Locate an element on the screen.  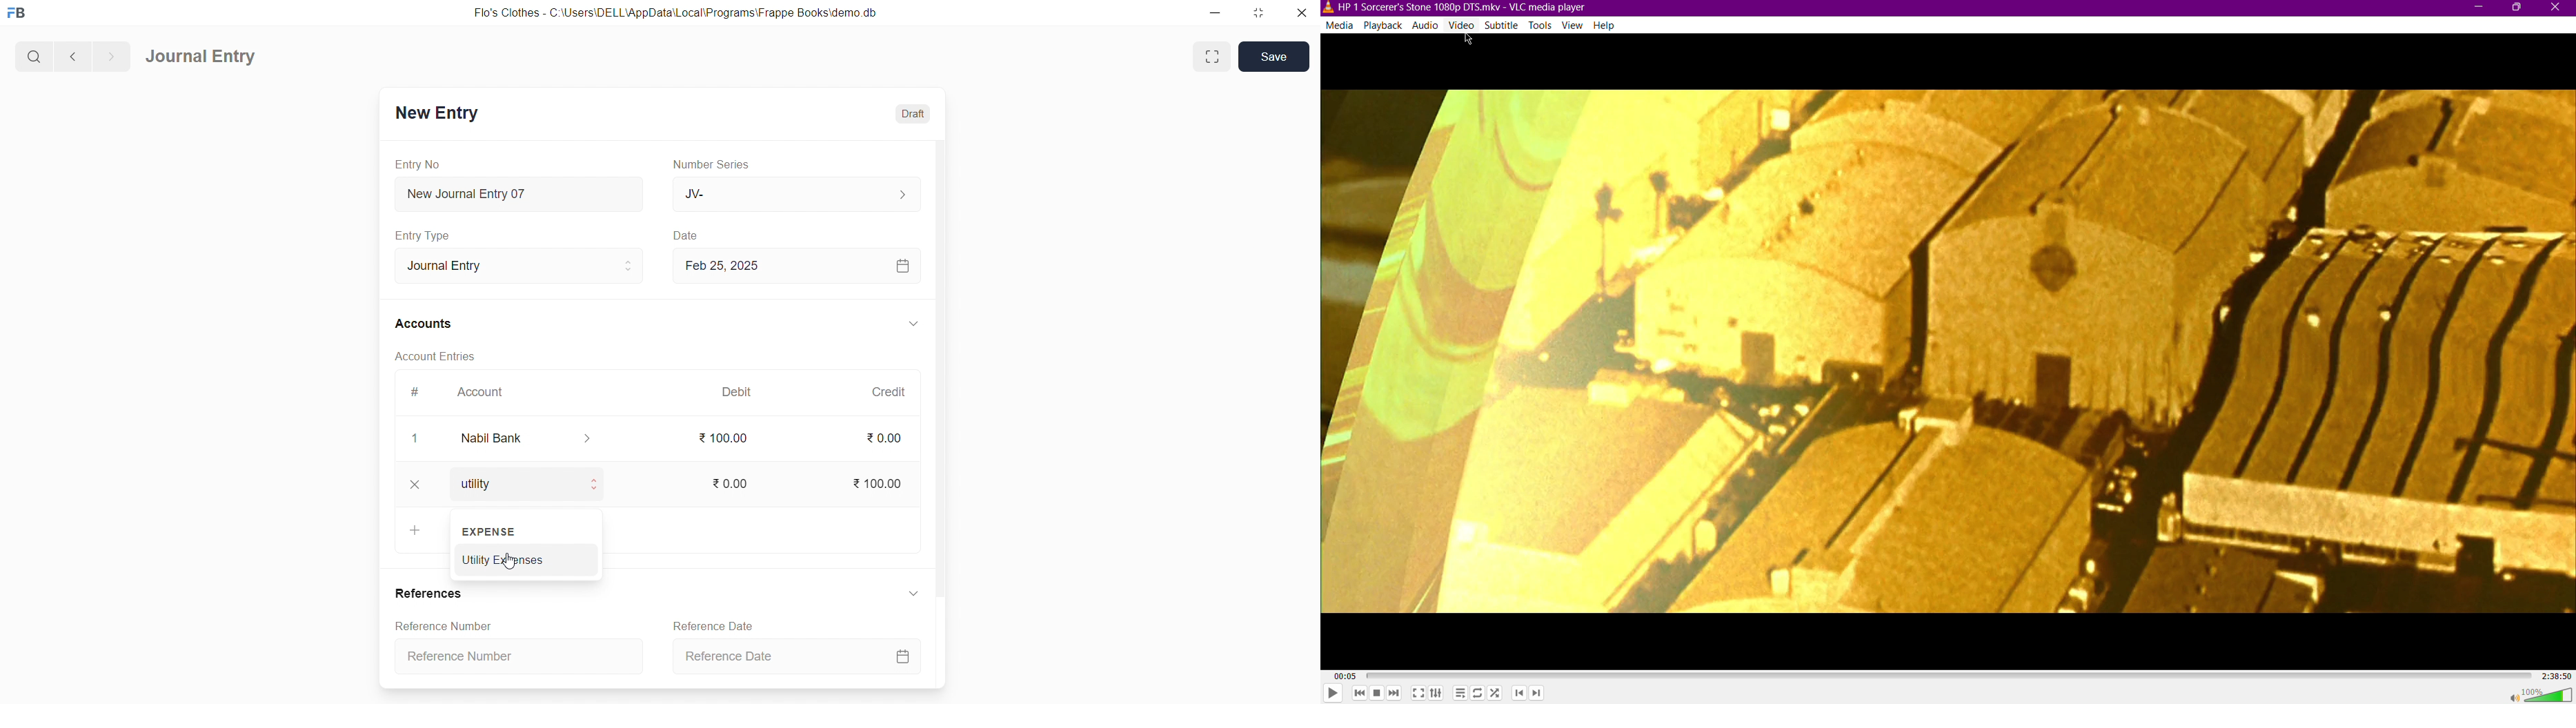
Video Display is located at coordinates (1948, 351).